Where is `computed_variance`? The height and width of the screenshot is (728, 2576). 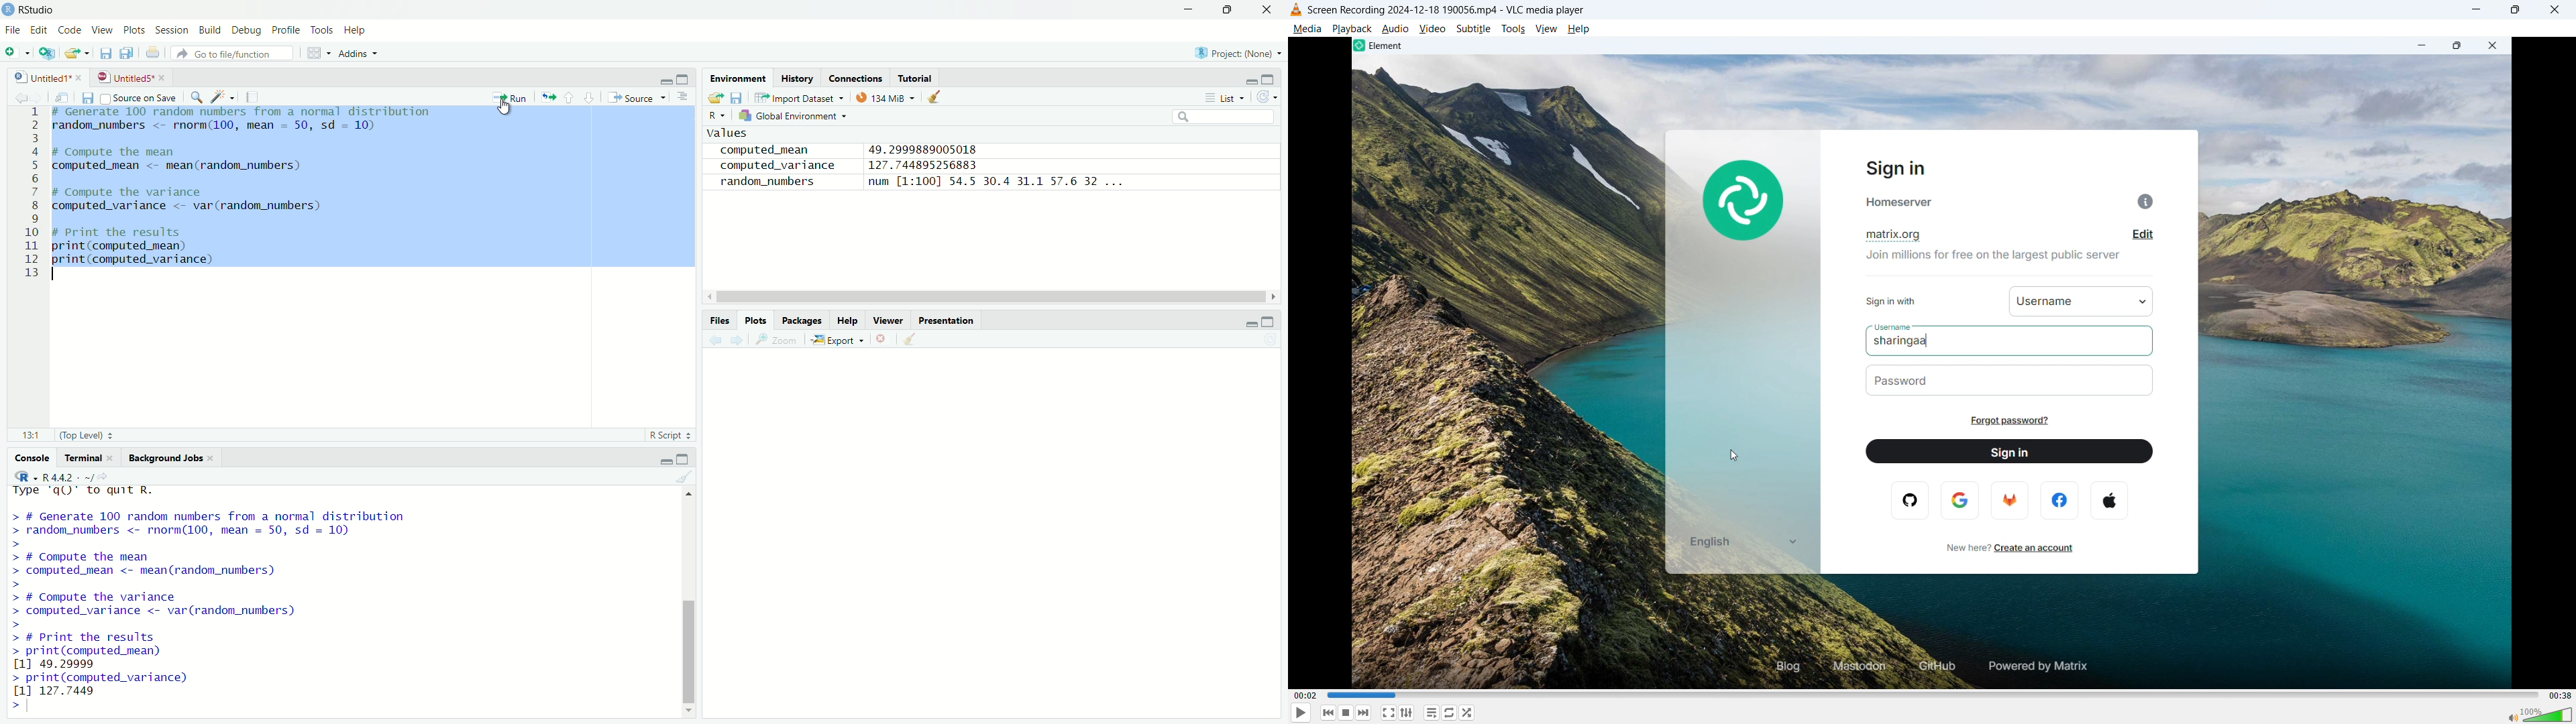 computed_variance is located at coordinates (775, 166).